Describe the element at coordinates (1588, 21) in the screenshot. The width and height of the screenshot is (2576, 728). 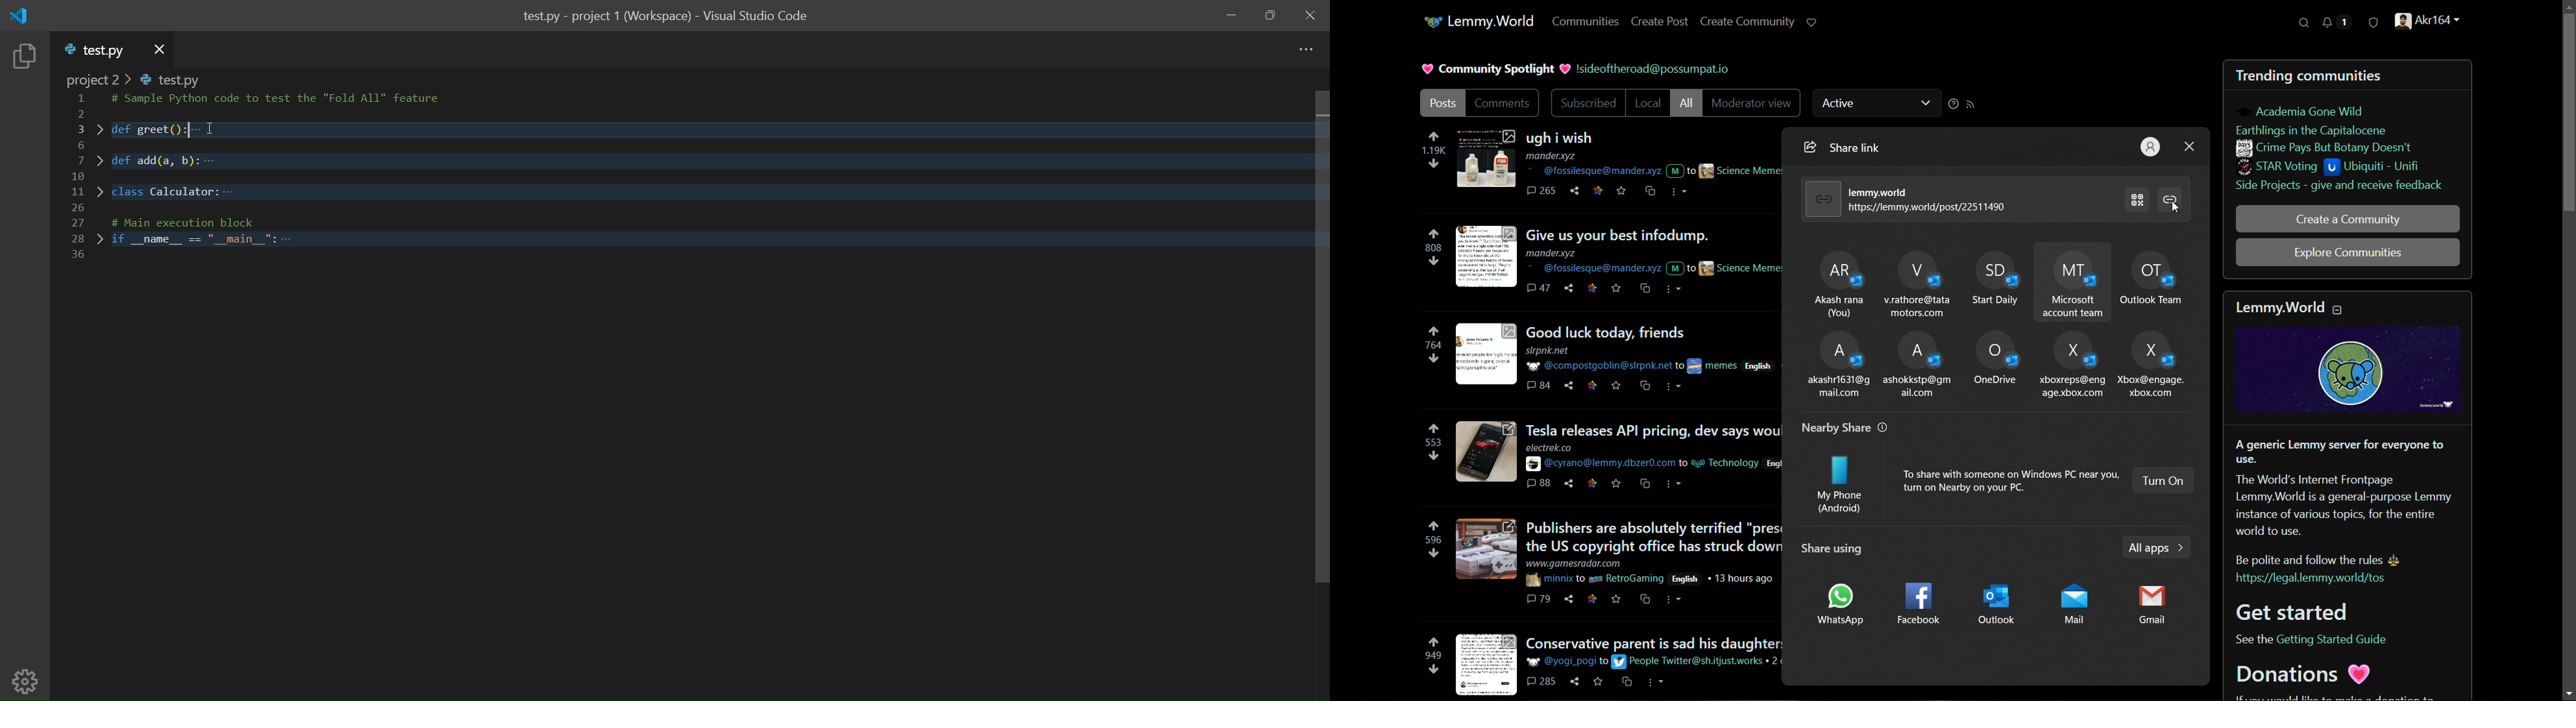
I see `communities` at that location.